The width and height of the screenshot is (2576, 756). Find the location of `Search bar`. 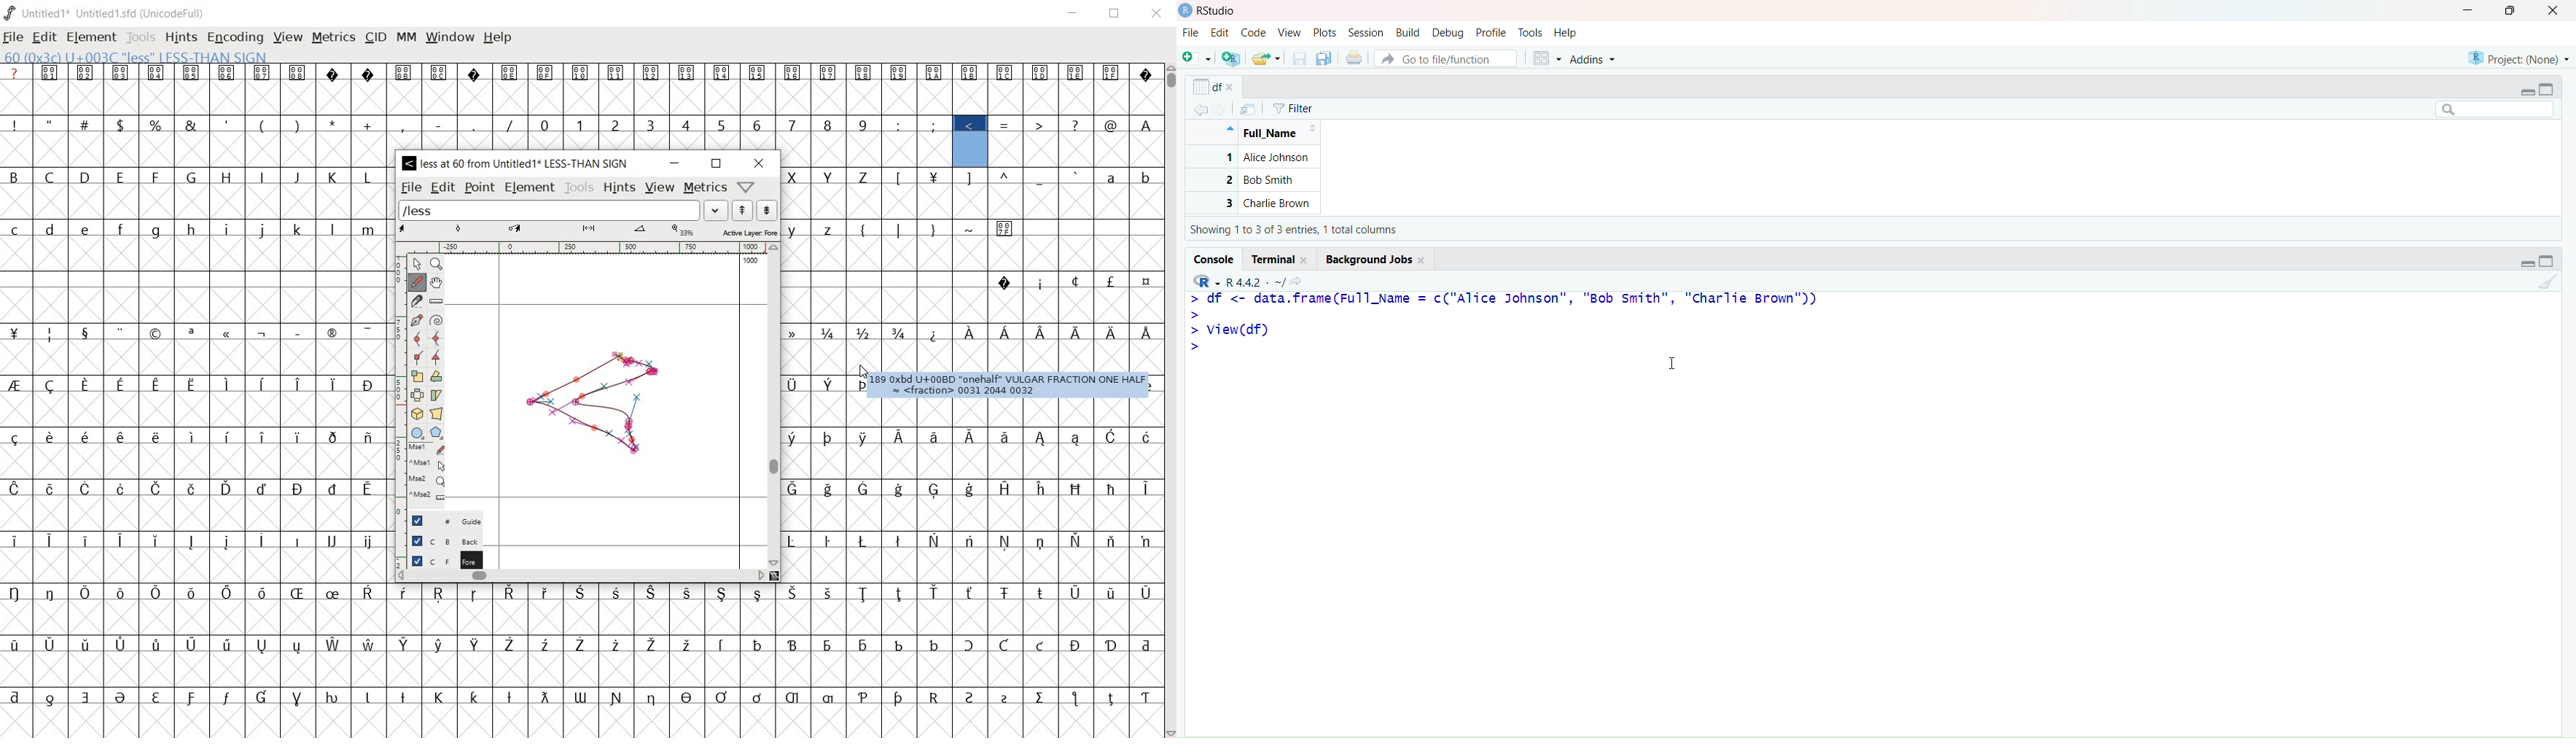

Search bar is located at coordinates (2493, 110).